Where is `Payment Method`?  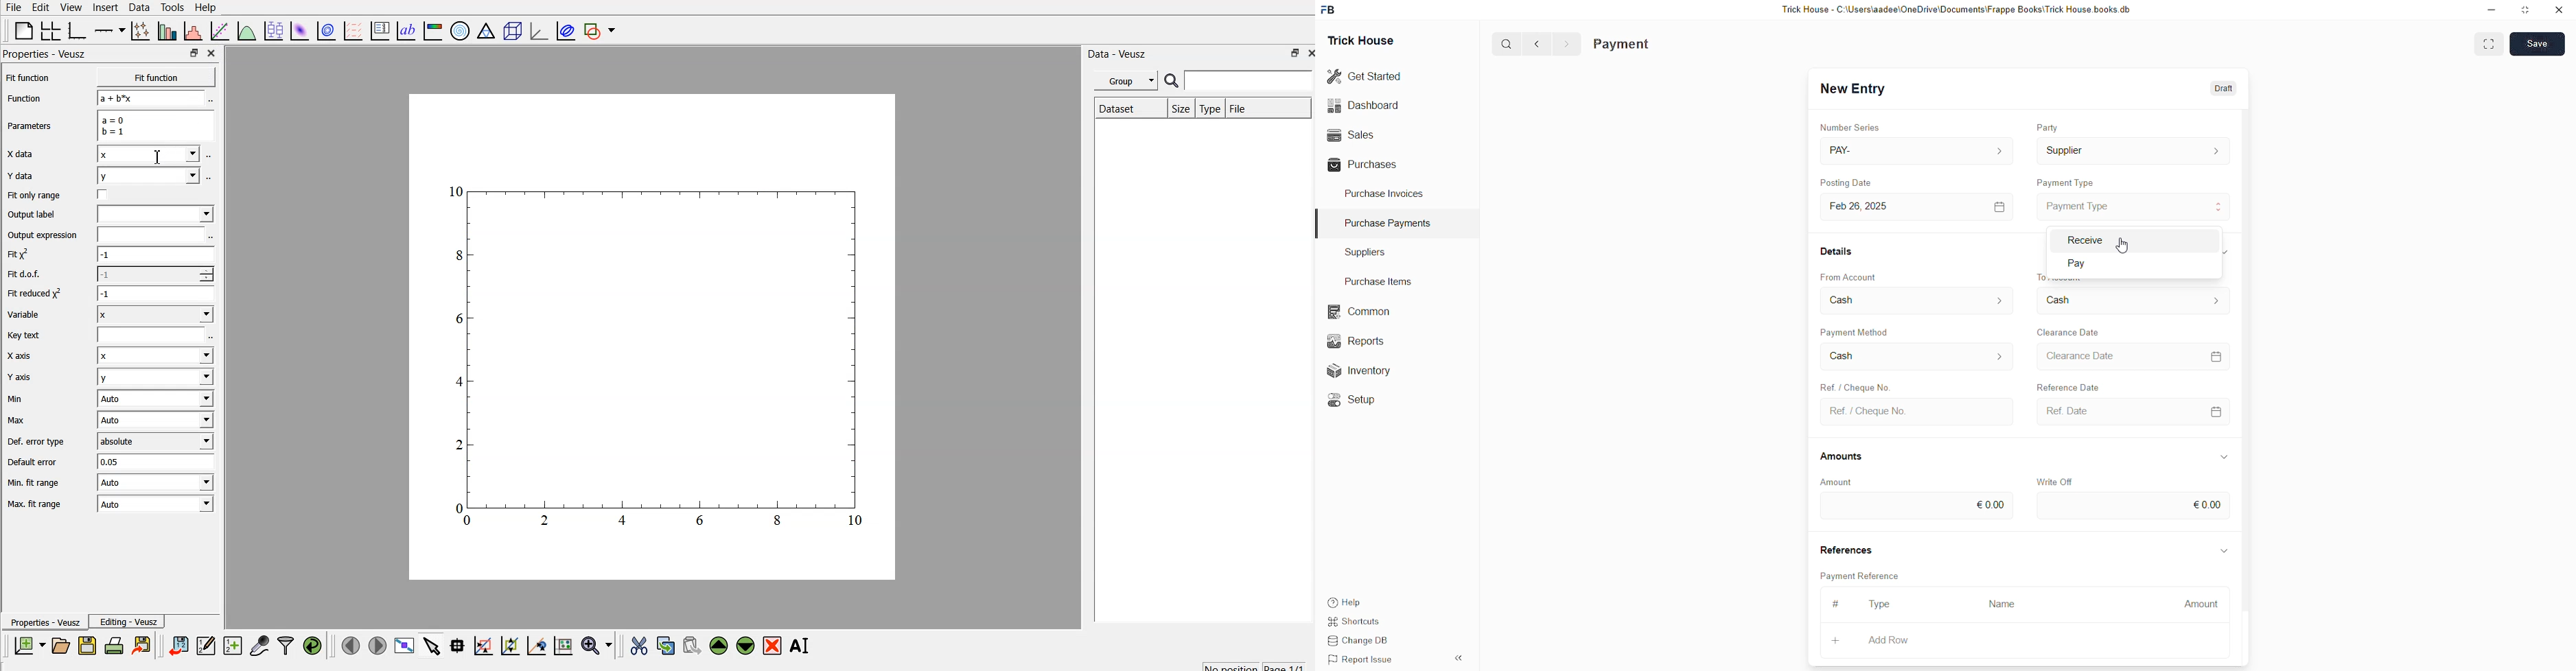 Payment Method is located at coordinates (1856, 332).